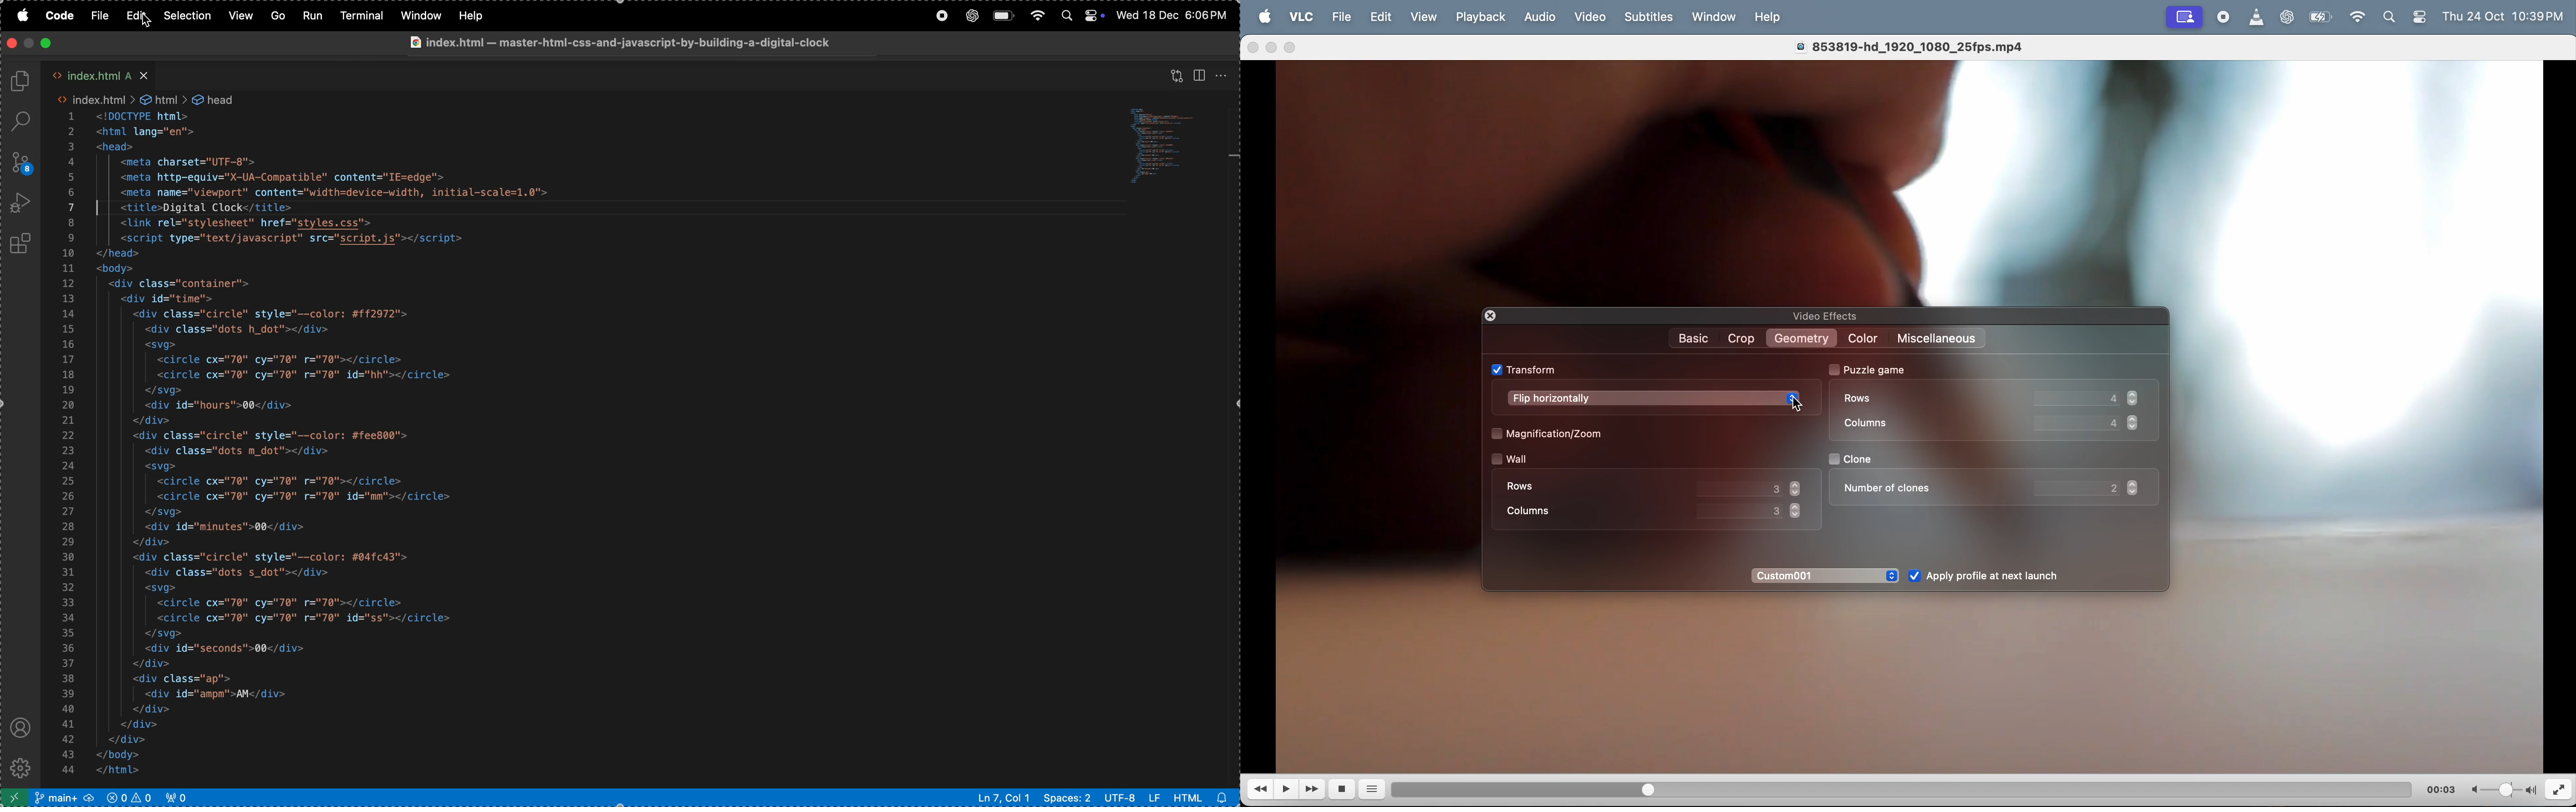  I want to click on Apply after launch, so click(1995, 577).